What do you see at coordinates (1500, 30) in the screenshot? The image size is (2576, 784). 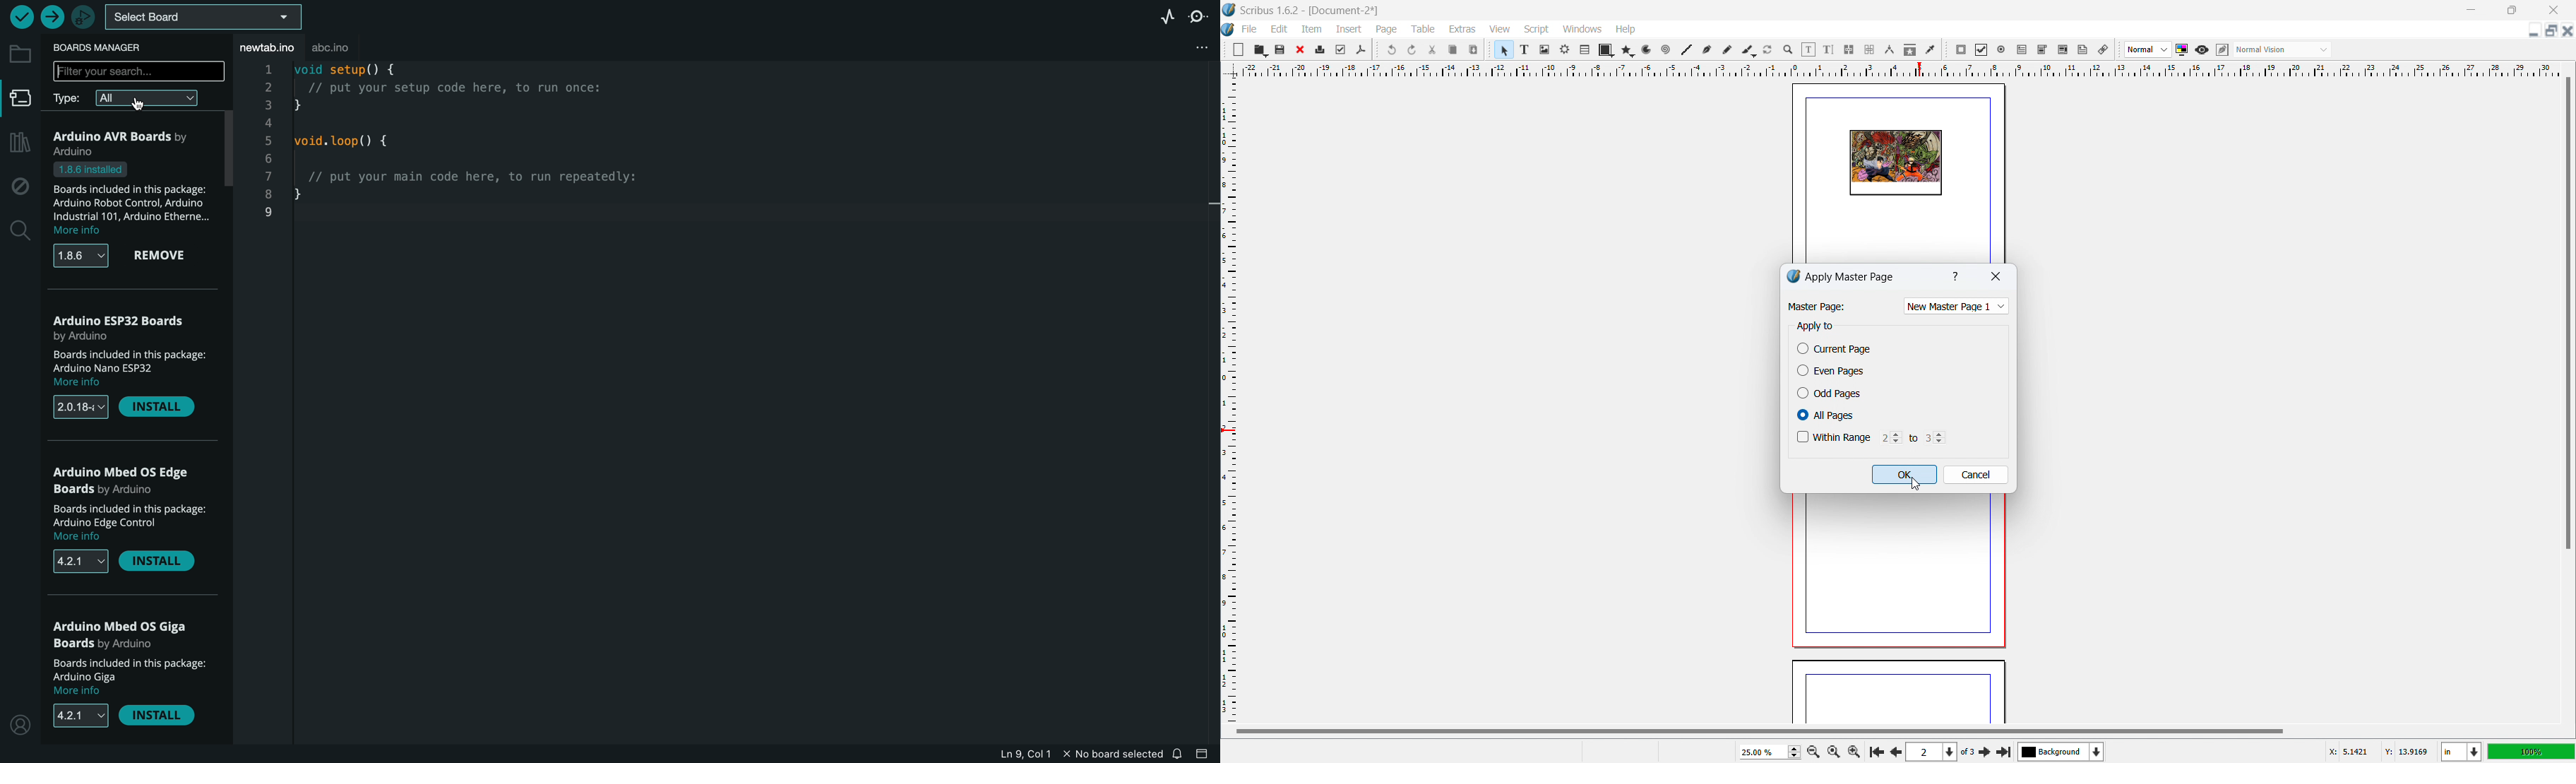 I see `view` at bounding box center [1500, 30].